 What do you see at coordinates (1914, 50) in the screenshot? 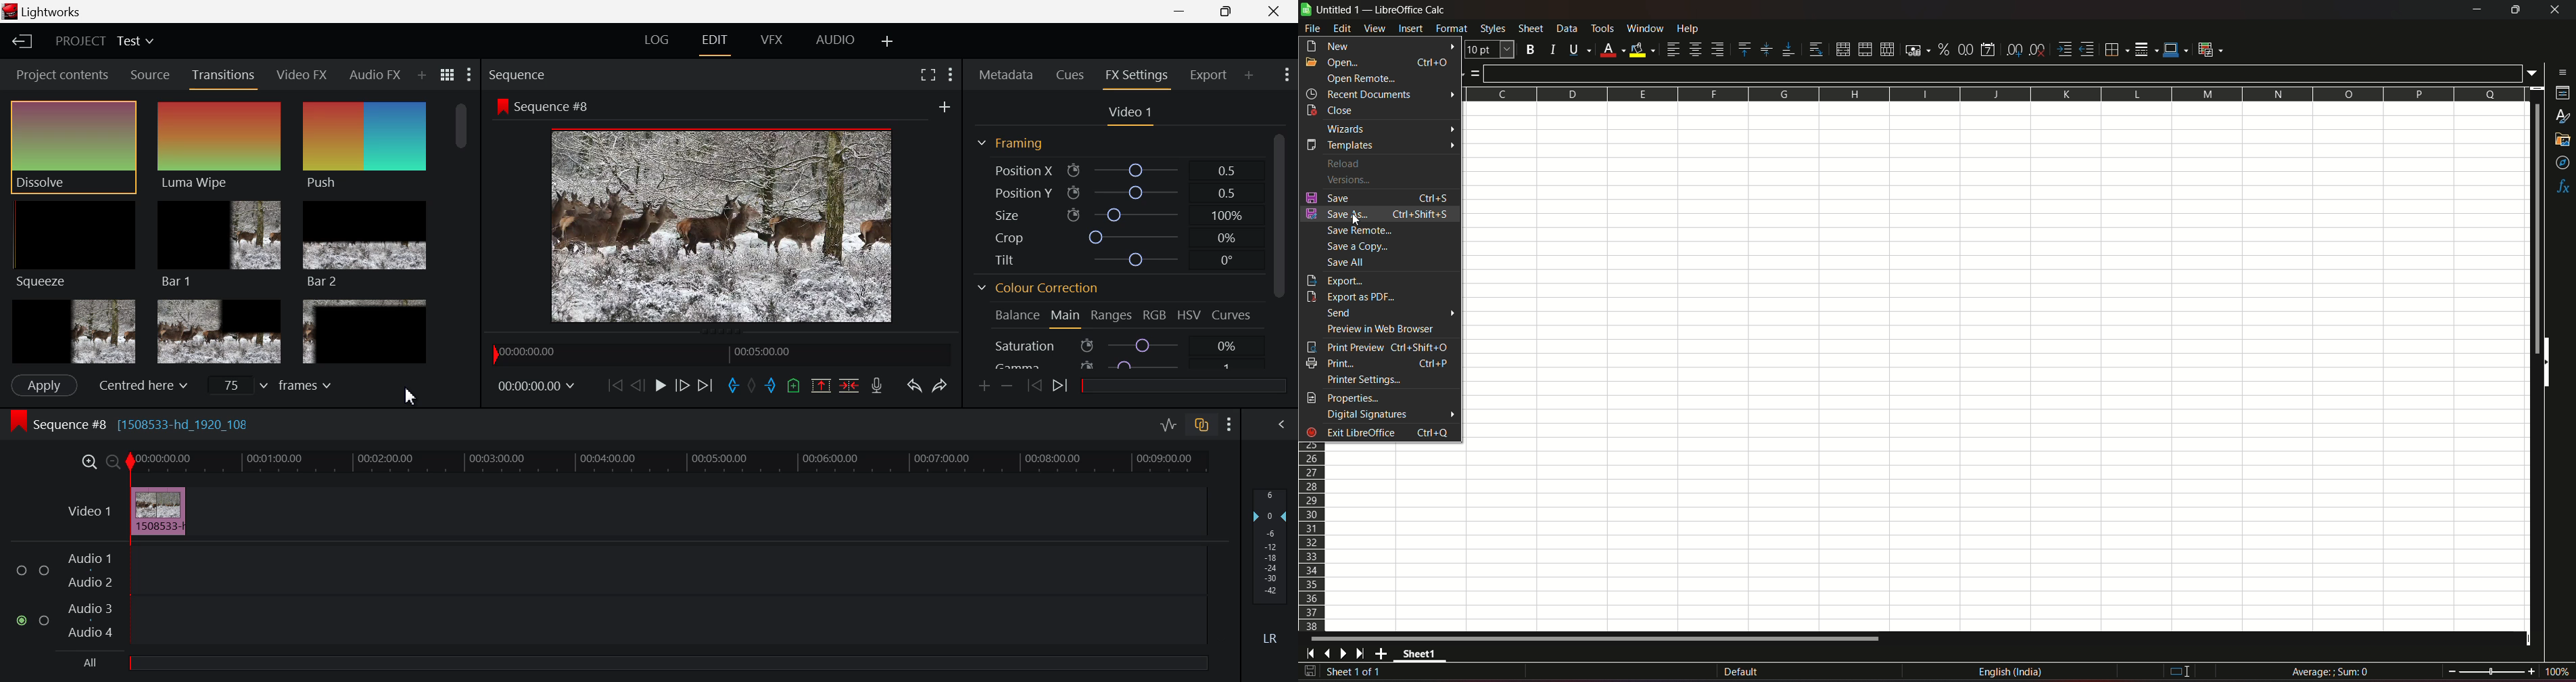
I see `format as currency` at bounding box center [1914, 50].